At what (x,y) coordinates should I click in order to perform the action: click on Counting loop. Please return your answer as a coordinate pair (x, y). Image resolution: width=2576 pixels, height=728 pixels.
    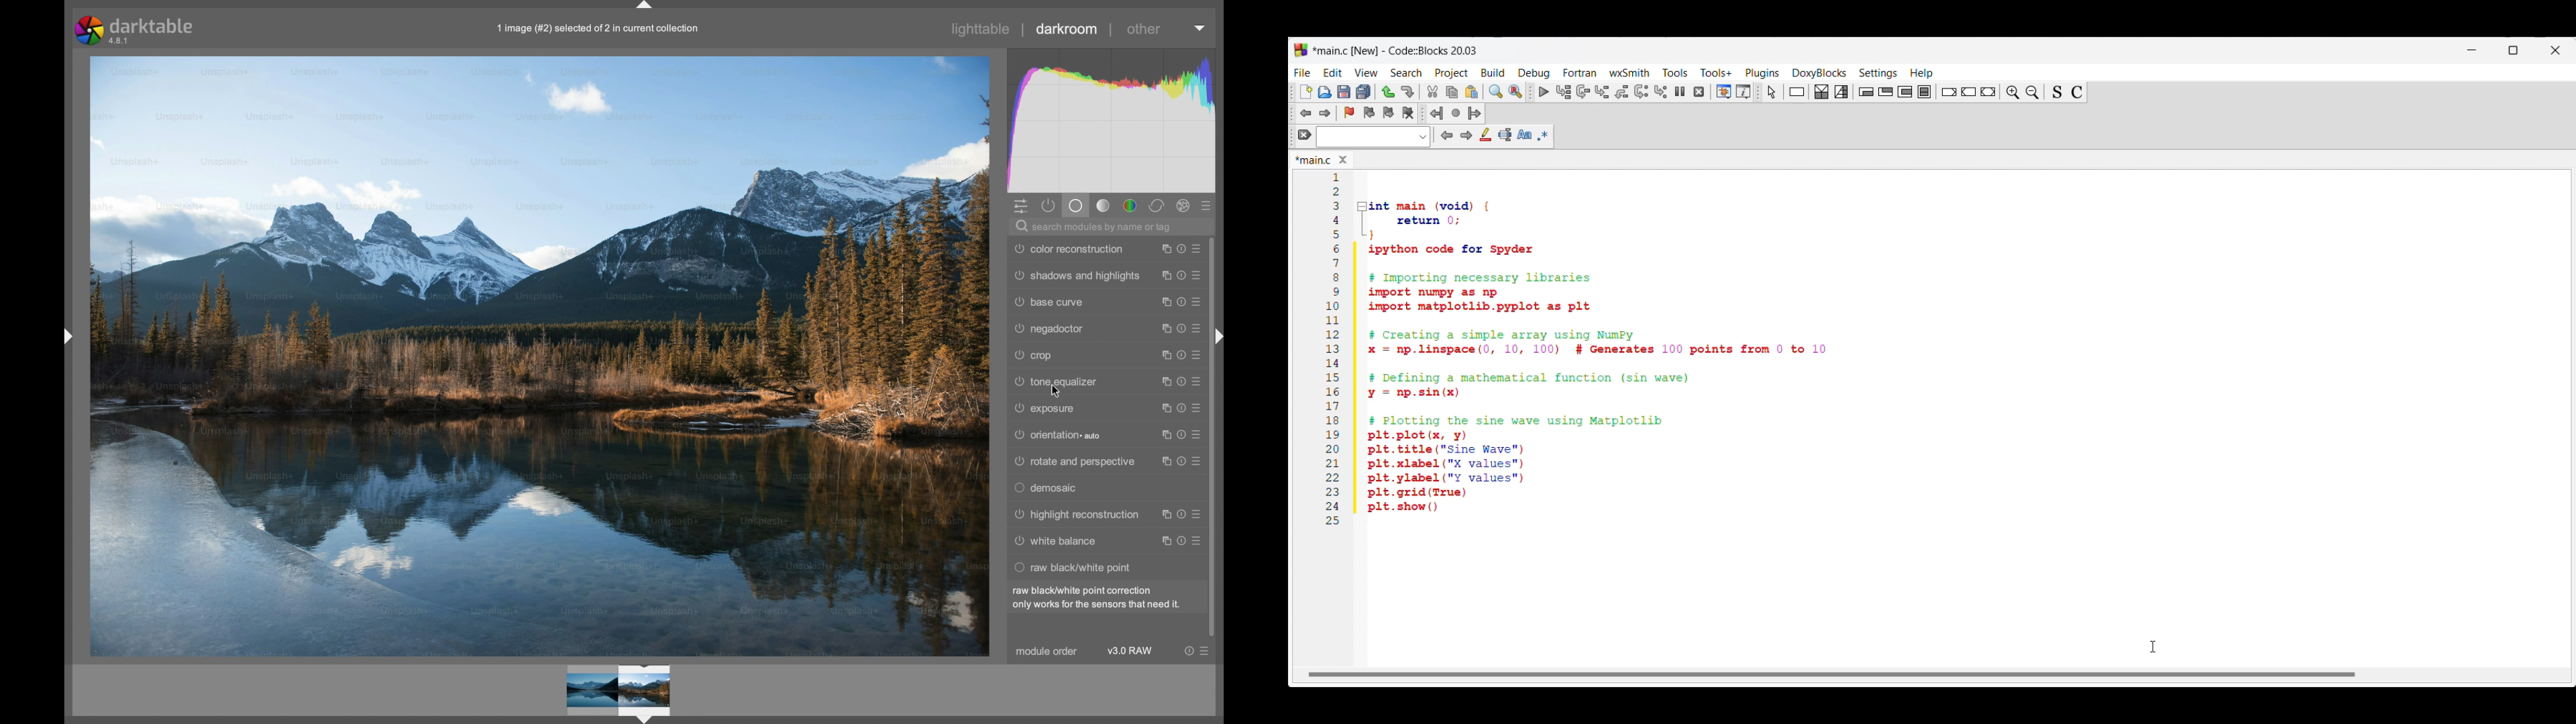
    Looking at the image, I should click on (1904, 92).